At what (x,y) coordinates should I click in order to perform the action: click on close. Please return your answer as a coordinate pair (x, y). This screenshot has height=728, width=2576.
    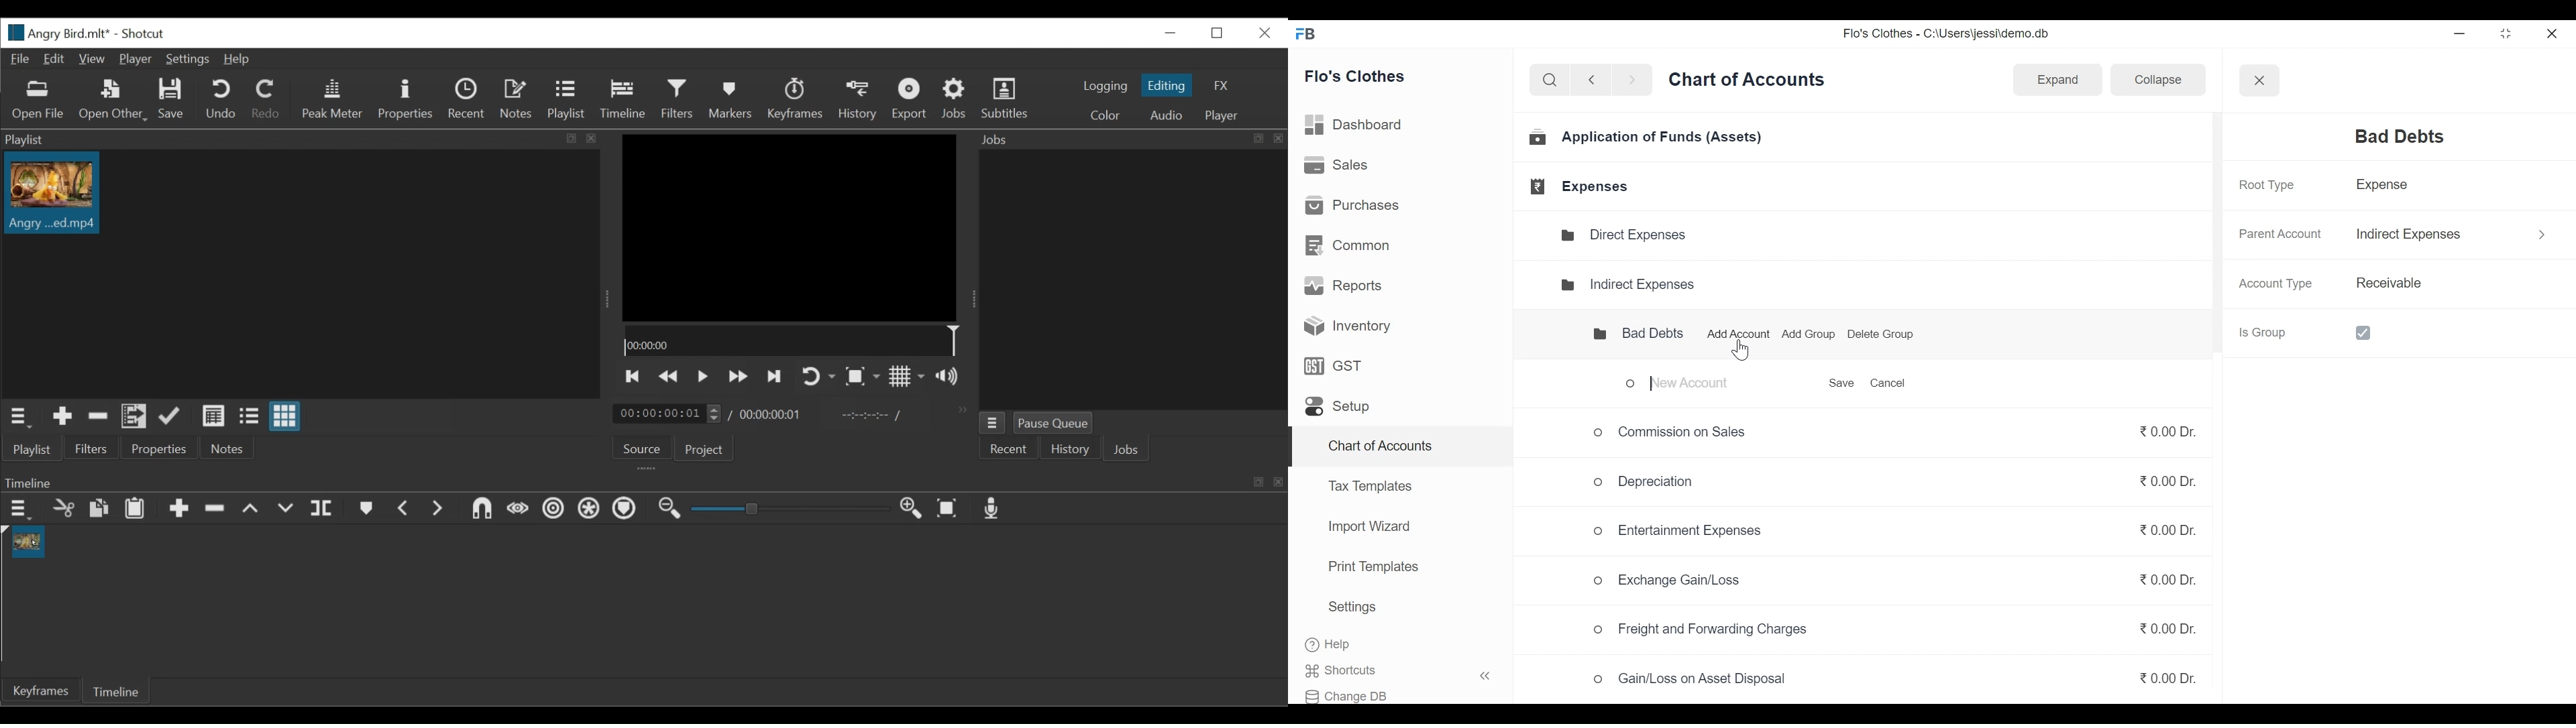
    Looking at the image, I should click on (2553, 32).